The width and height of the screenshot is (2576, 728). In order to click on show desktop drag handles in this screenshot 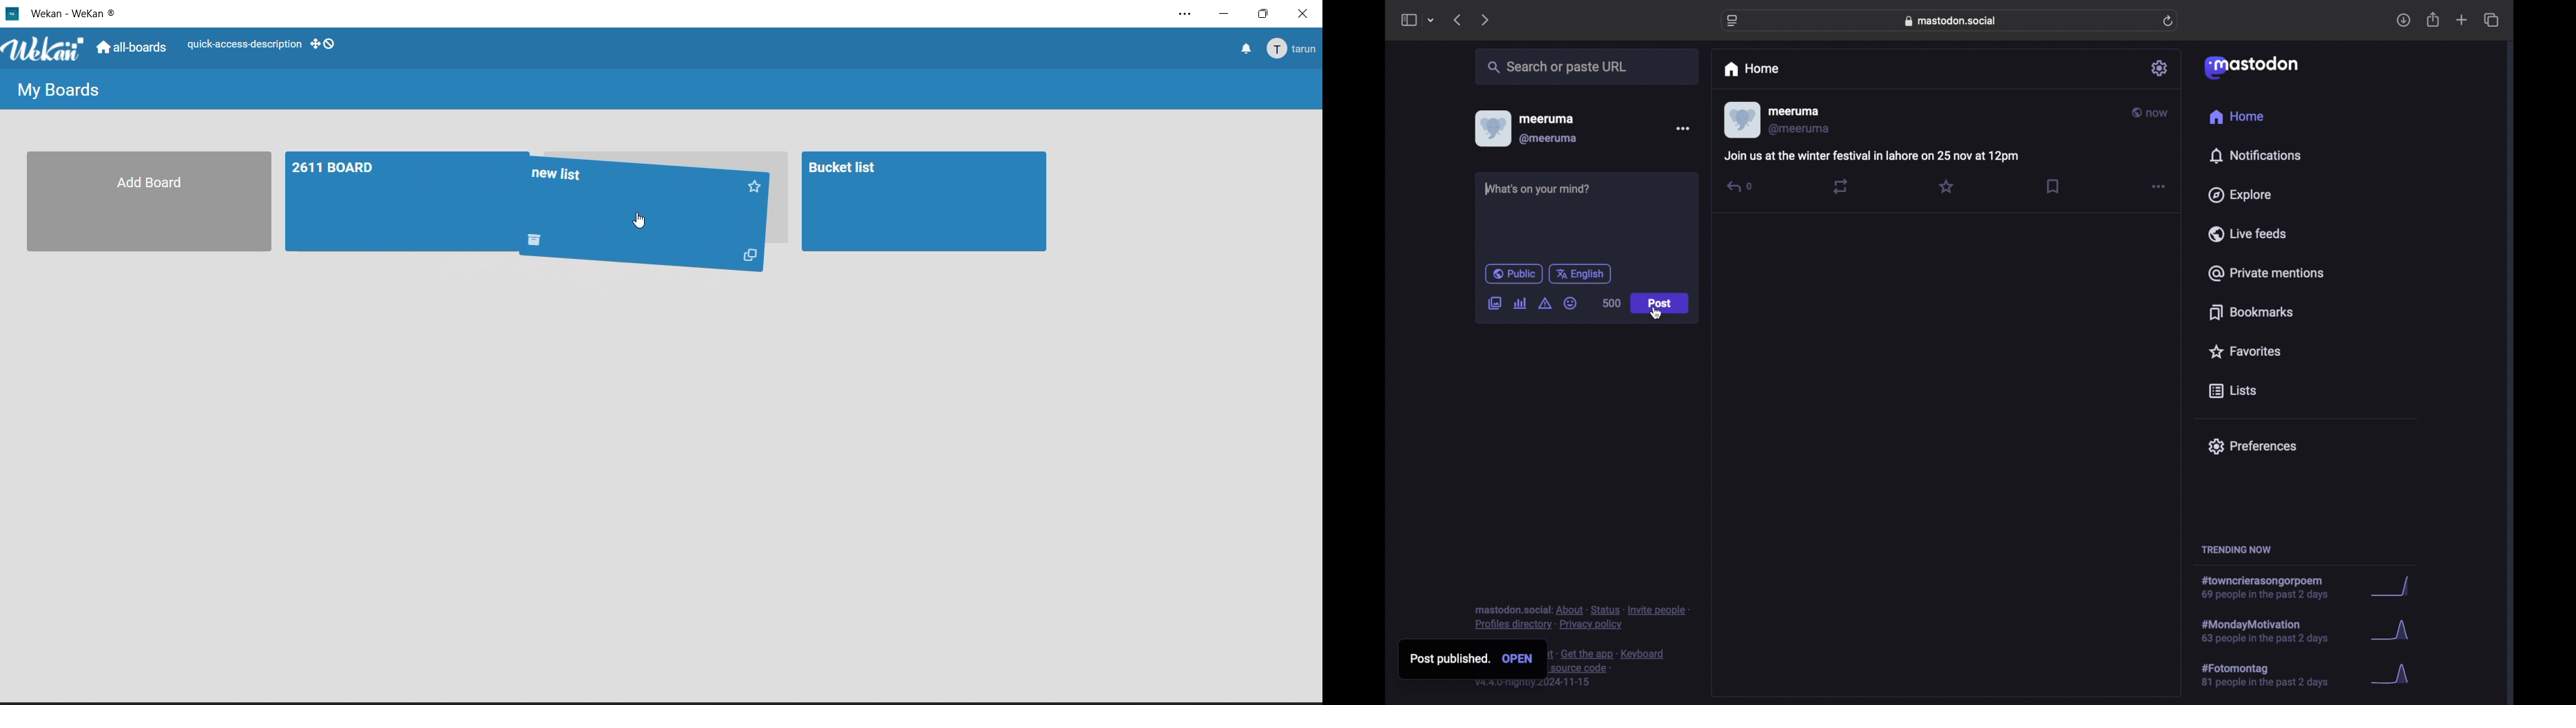, I will do `click(324, 44)`.